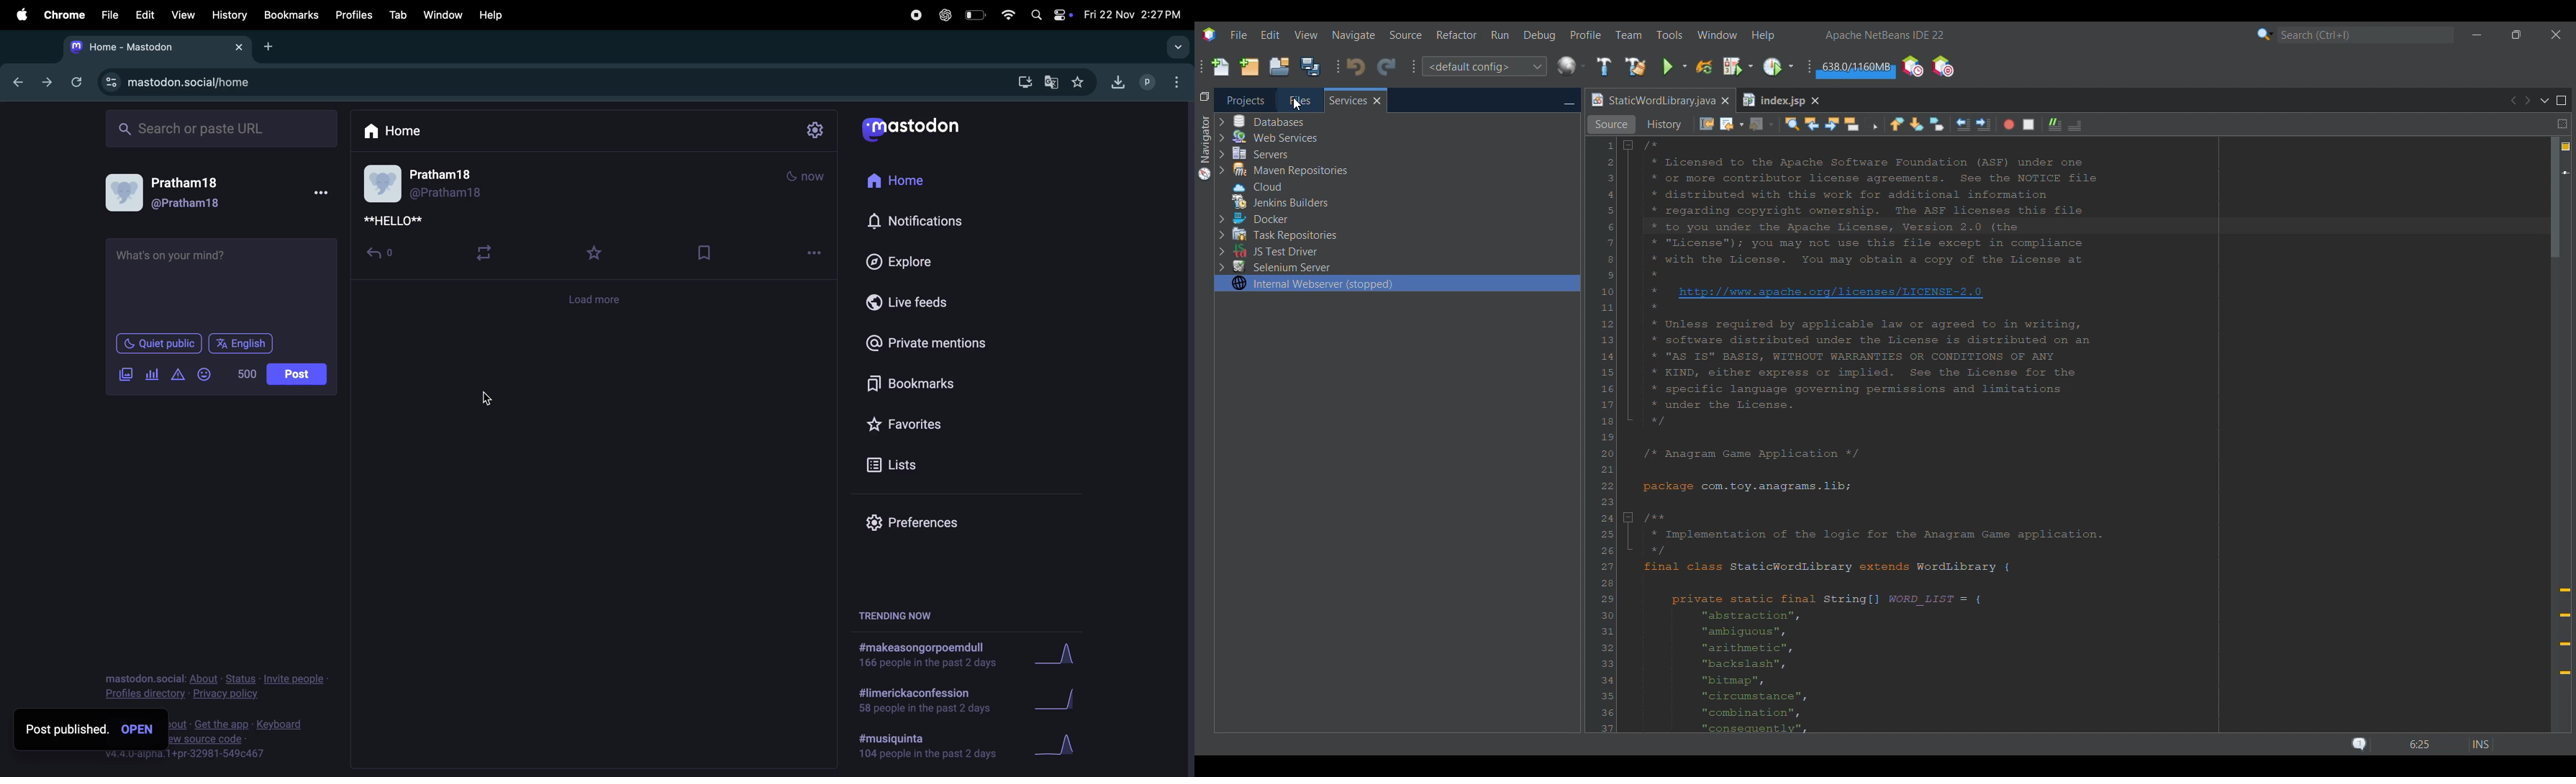 This screenshot has width=2576, height=784. Describe the element at coordinates (959, 464) in the screenshot. I see `lists` at that location.